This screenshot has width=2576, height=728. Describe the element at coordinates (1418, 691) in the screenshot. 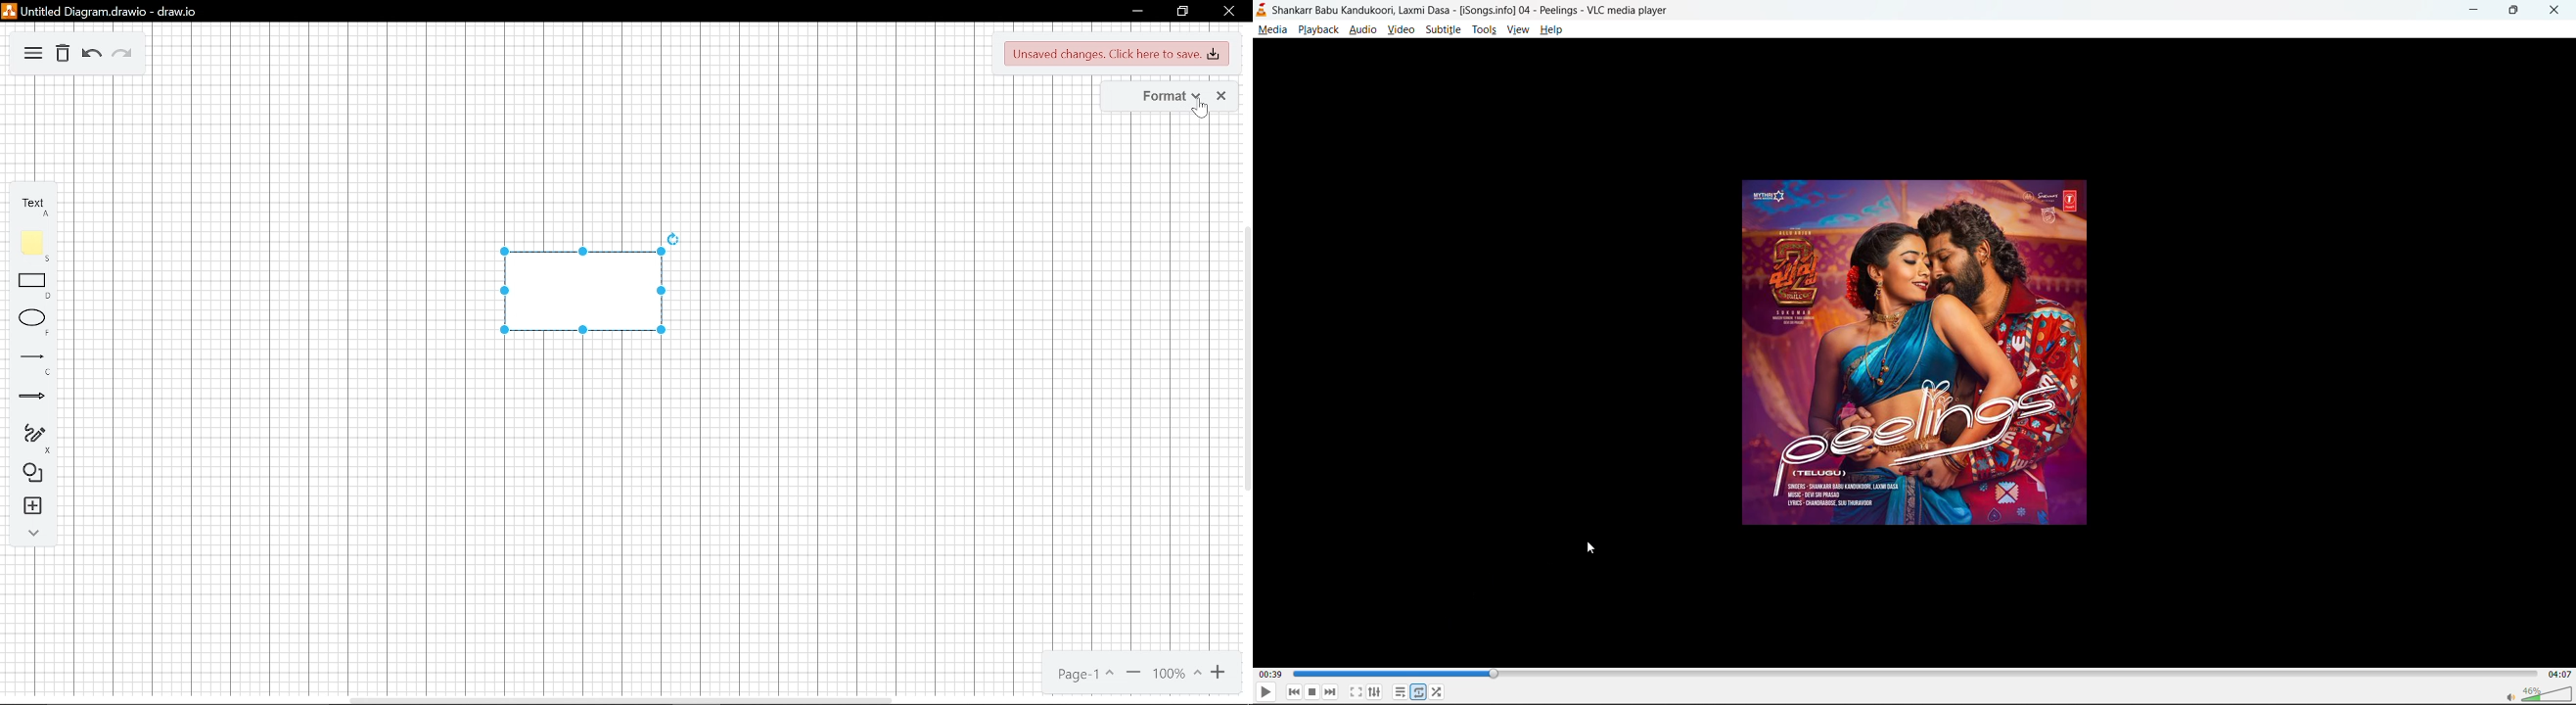

I see `loop one enabled` at that location.